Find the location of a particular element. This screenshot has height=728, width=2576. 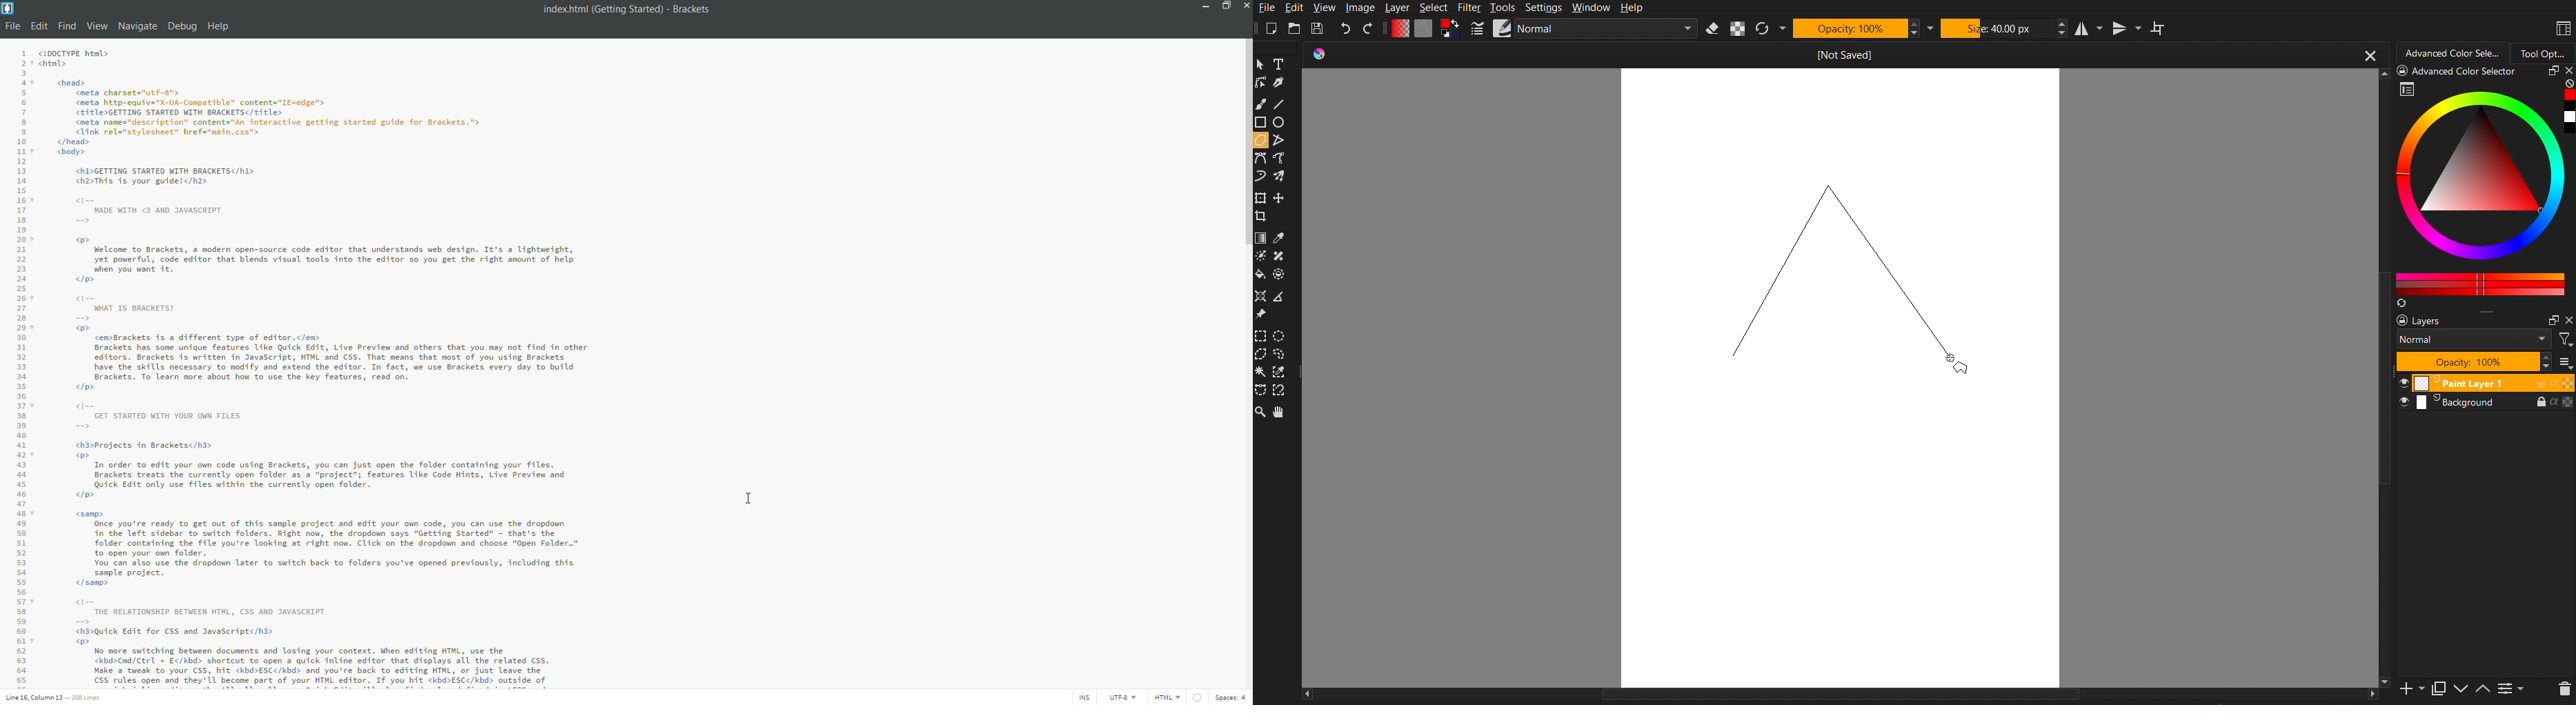

delete layer is located at coordinates (2564, 689).